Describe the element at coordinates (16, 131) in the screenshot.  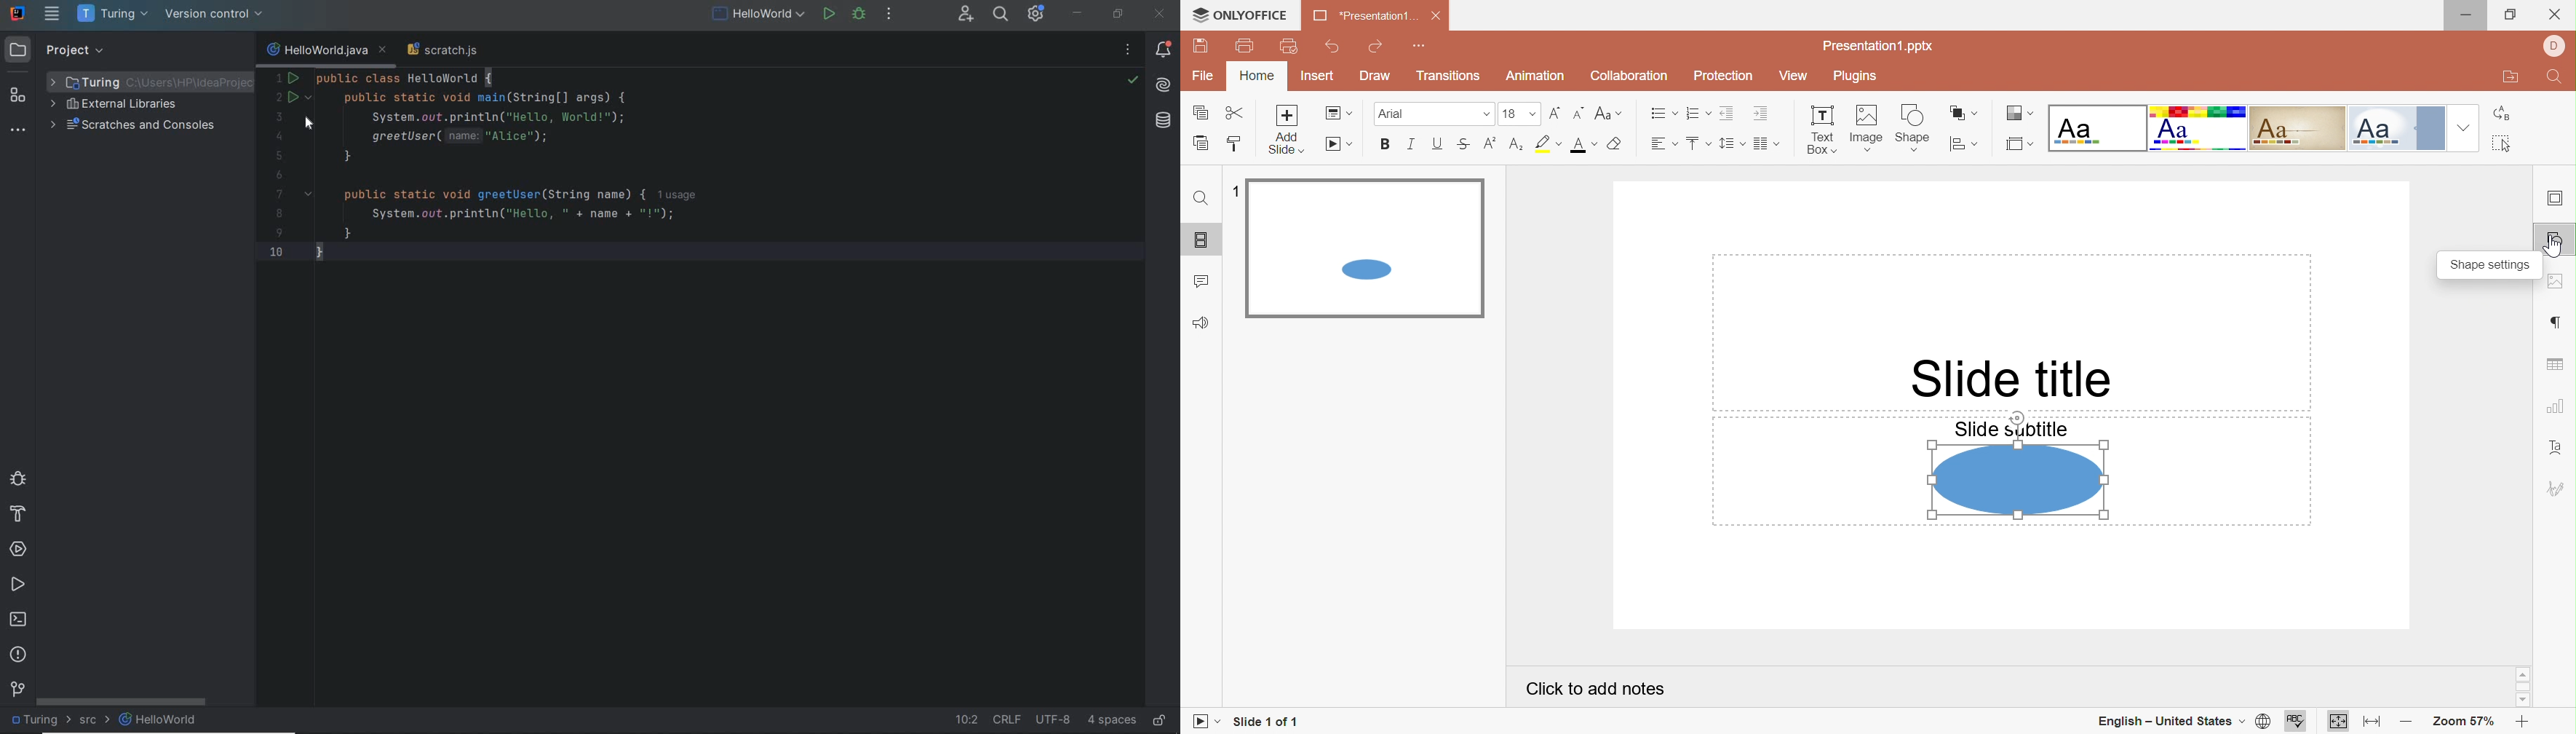
I see `more tool windows` at that location.